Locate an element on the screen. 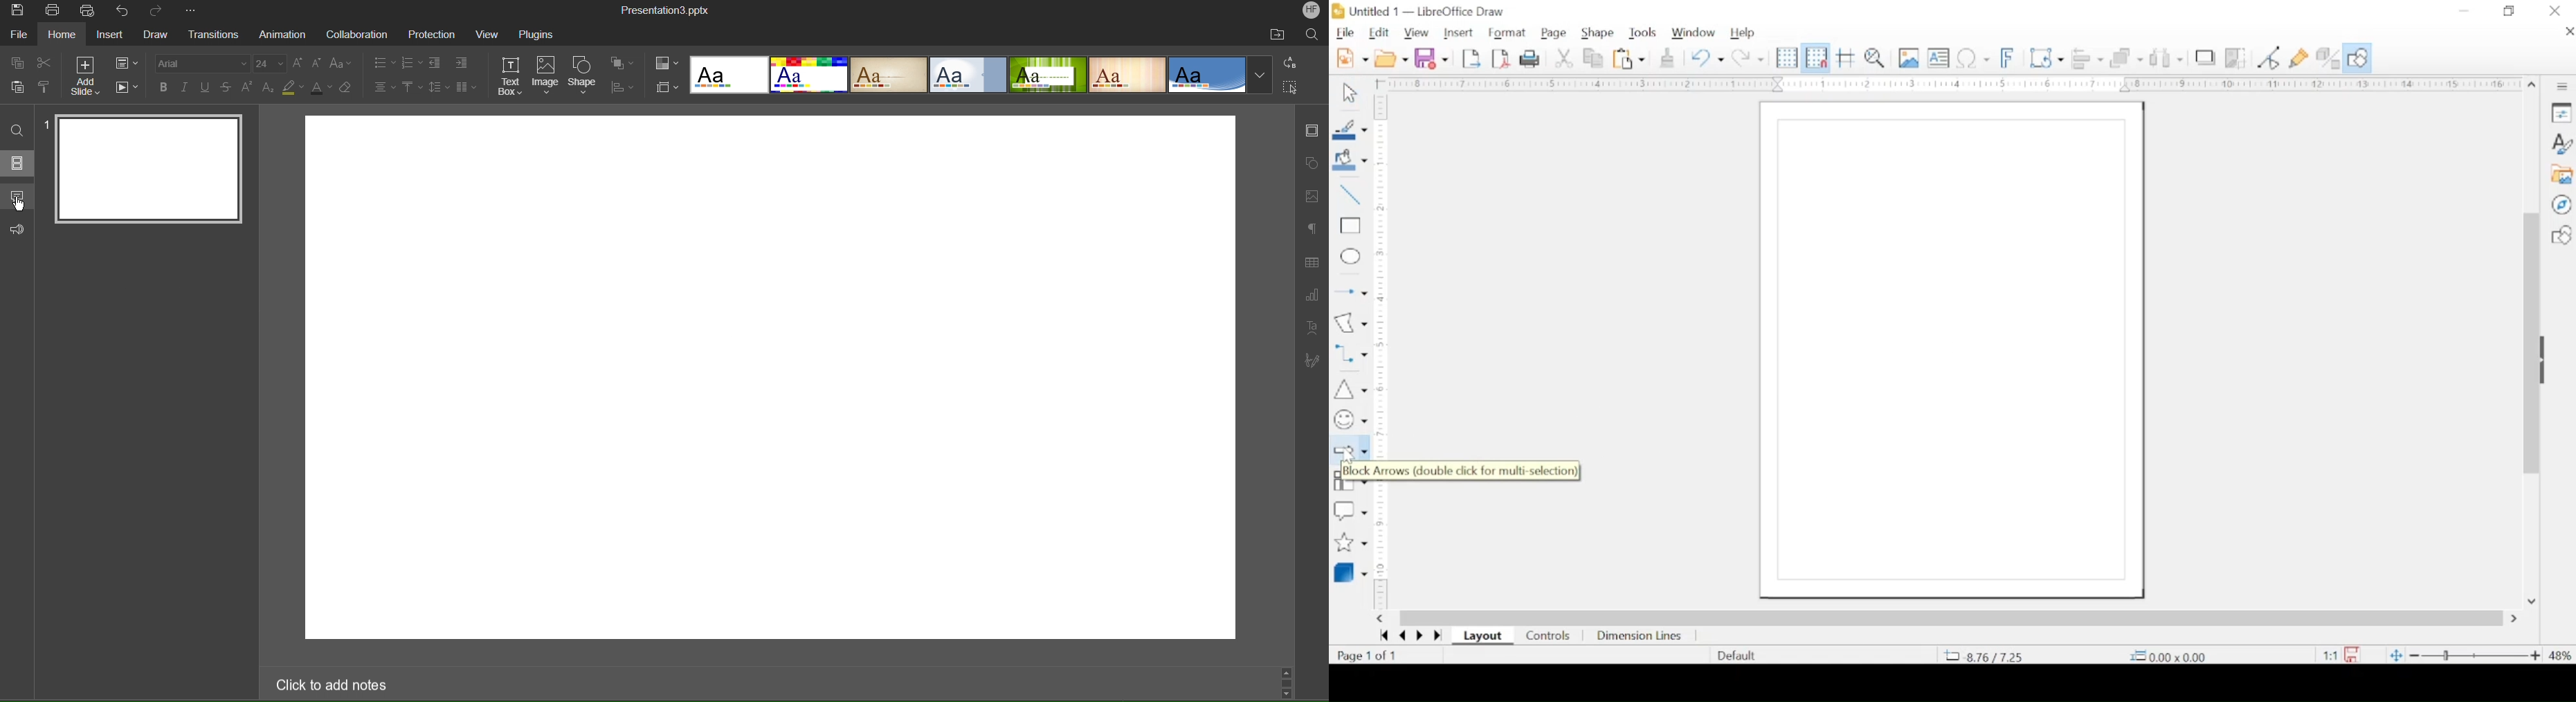  stars and banners is located at coordinates (1350, 543).